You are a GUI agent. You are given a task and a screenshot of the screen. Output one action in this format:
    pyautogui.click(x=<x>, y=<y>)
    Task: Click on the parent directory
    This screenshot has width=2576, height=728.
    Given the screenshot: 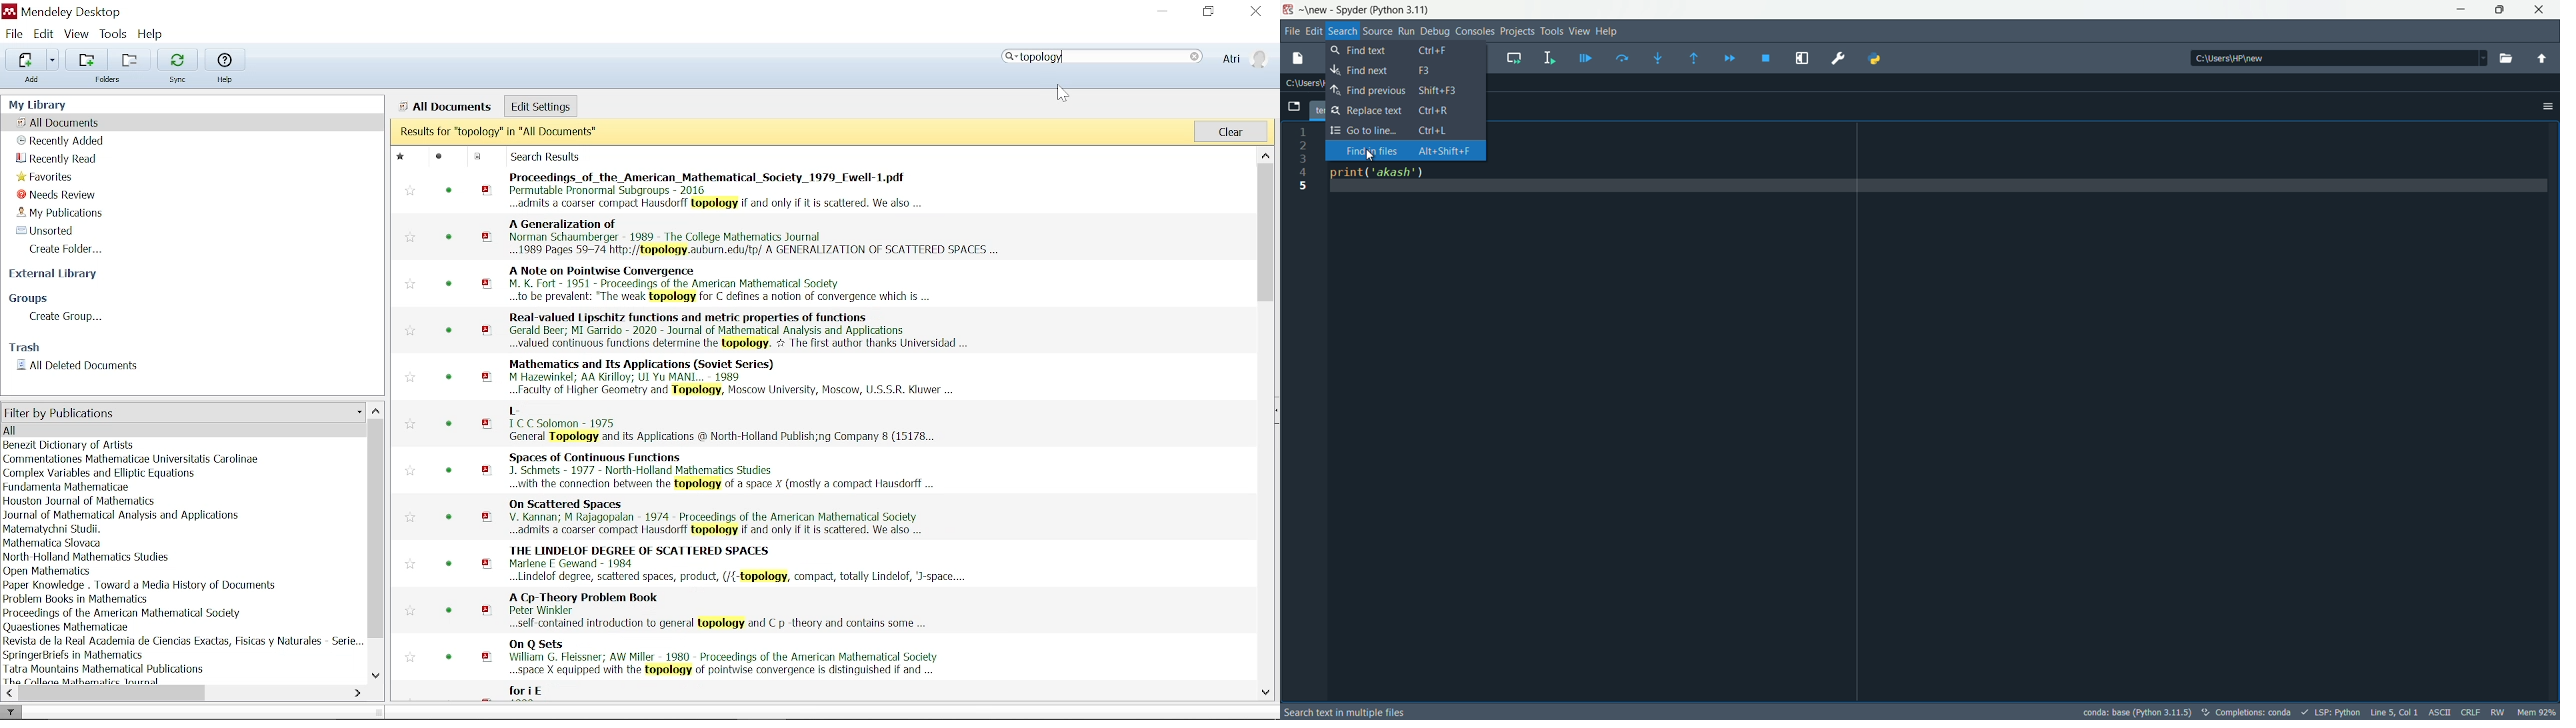 What is the action you would take?
    pyautogui.click(x=2539, y=59)
    